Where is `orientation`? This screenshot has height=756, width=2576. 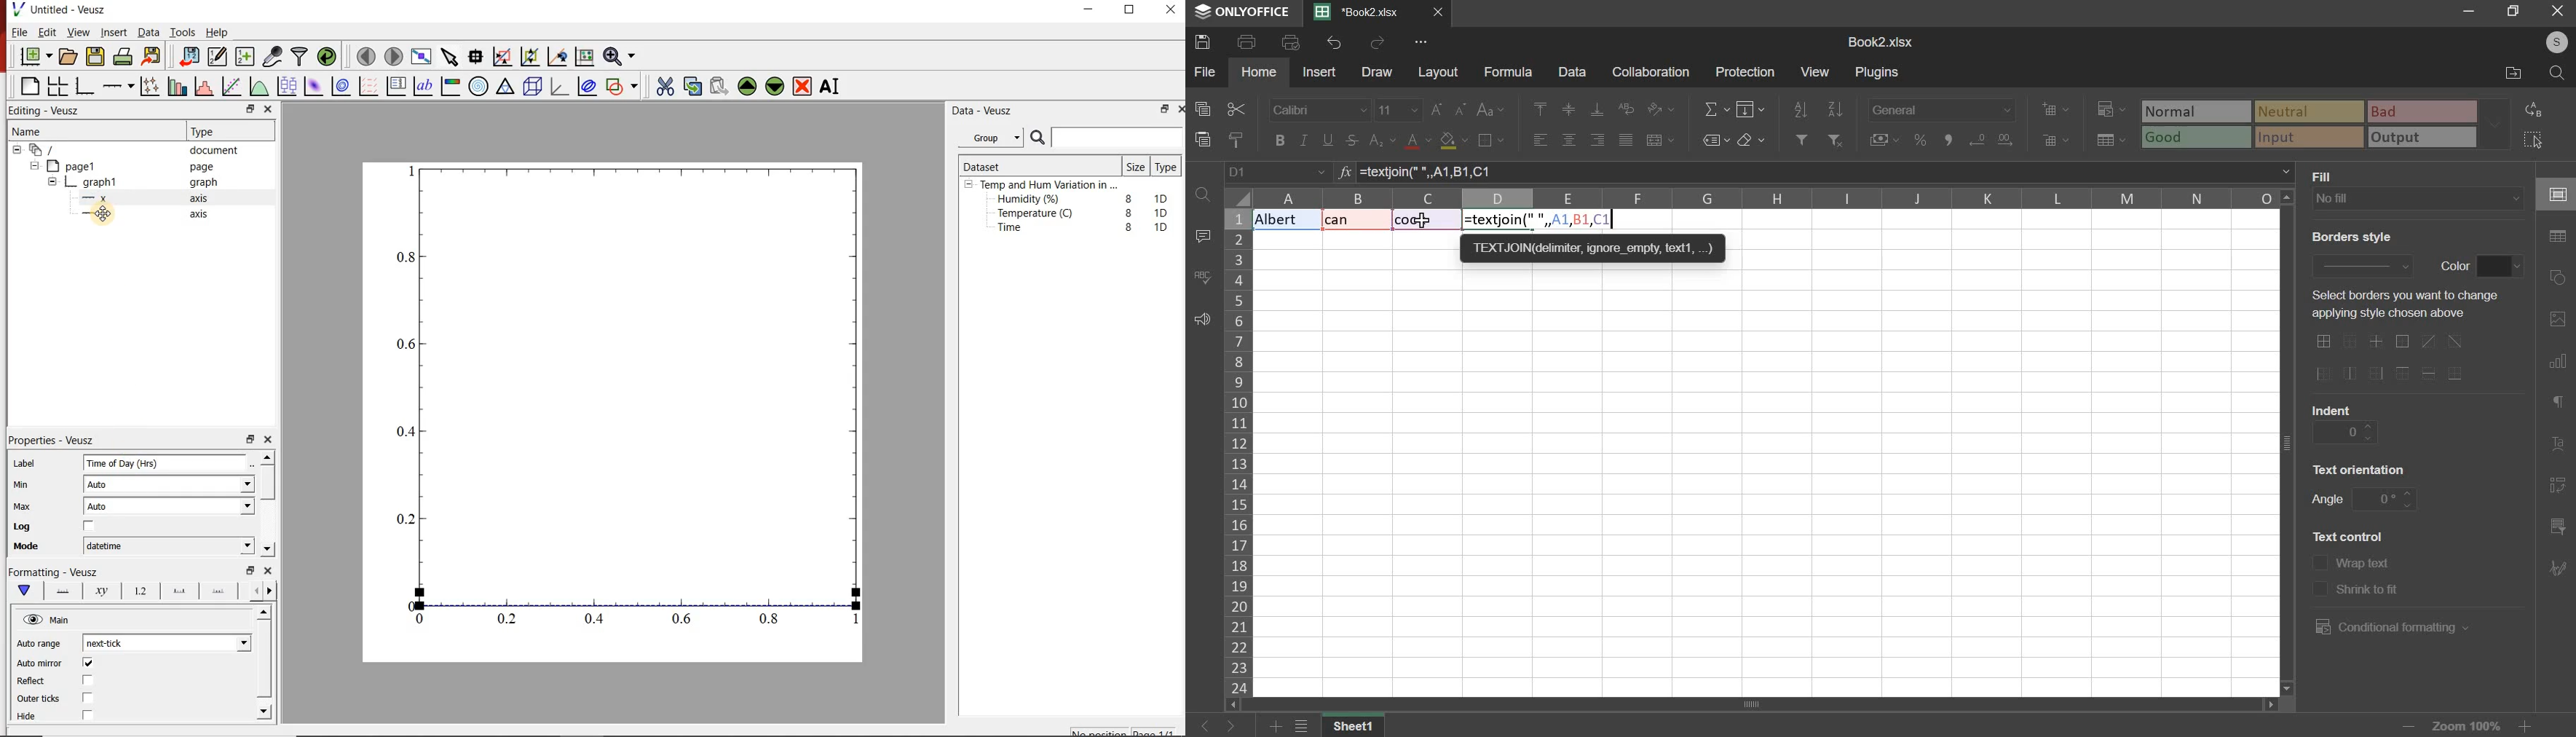
orientation is located at coordinates (1661, 109).